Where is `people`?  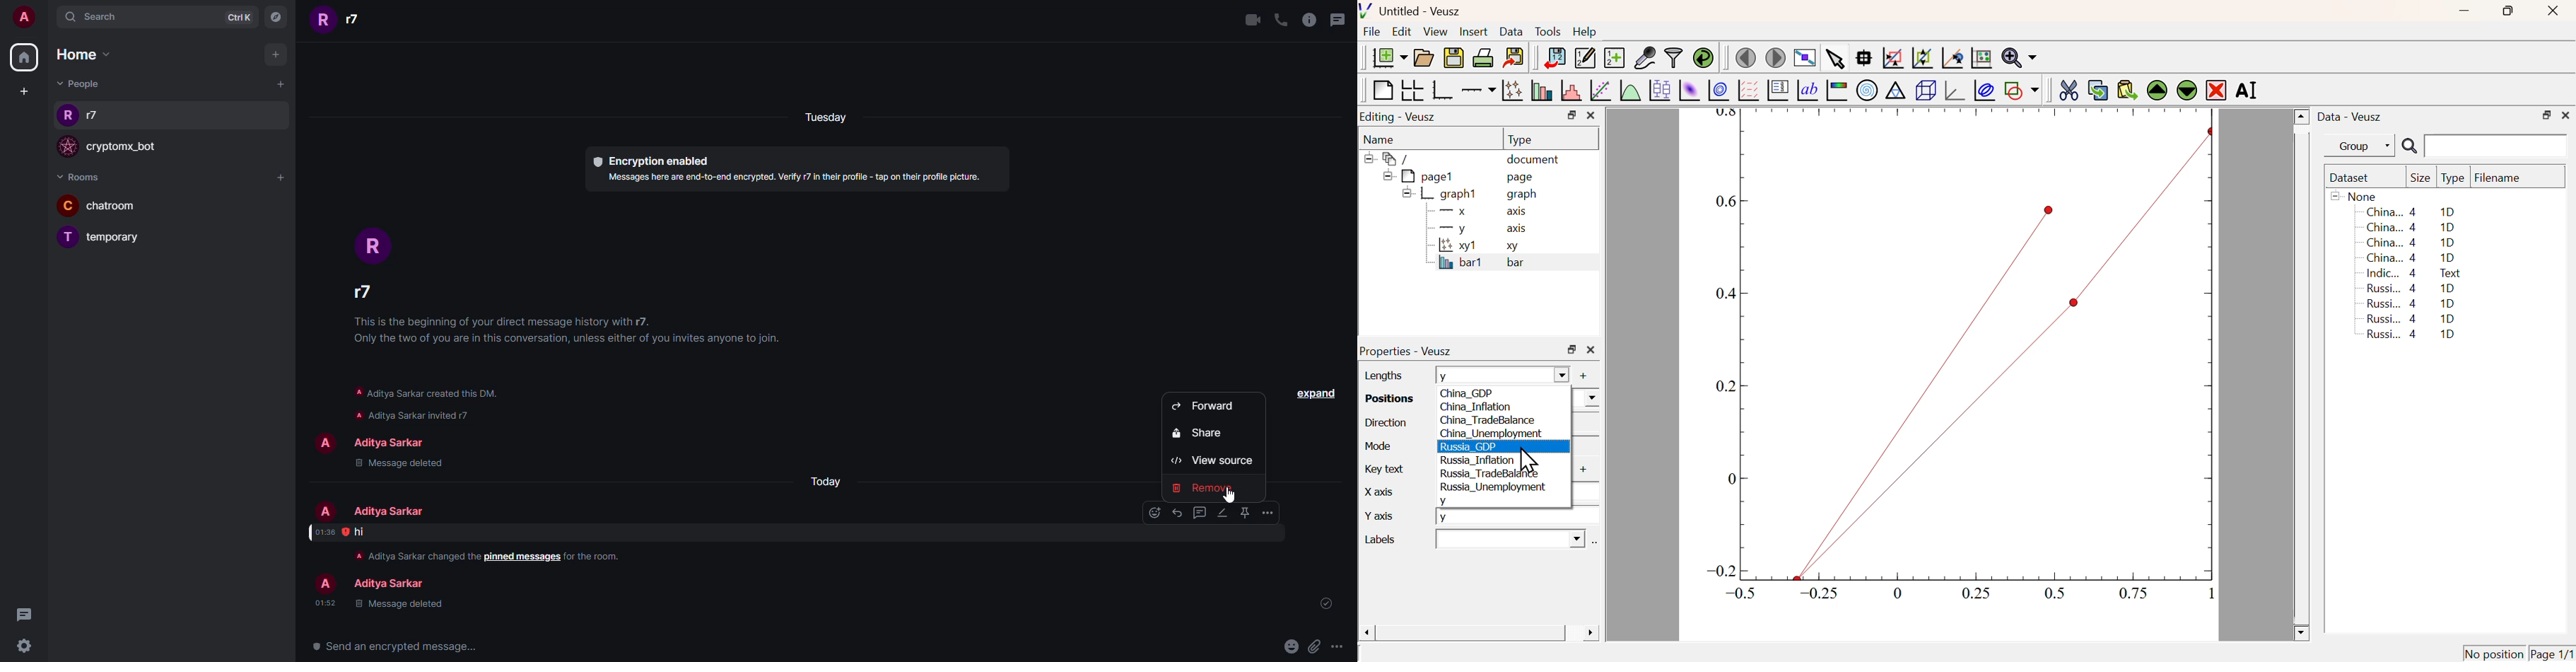
people is located at coordinates (373, 296).